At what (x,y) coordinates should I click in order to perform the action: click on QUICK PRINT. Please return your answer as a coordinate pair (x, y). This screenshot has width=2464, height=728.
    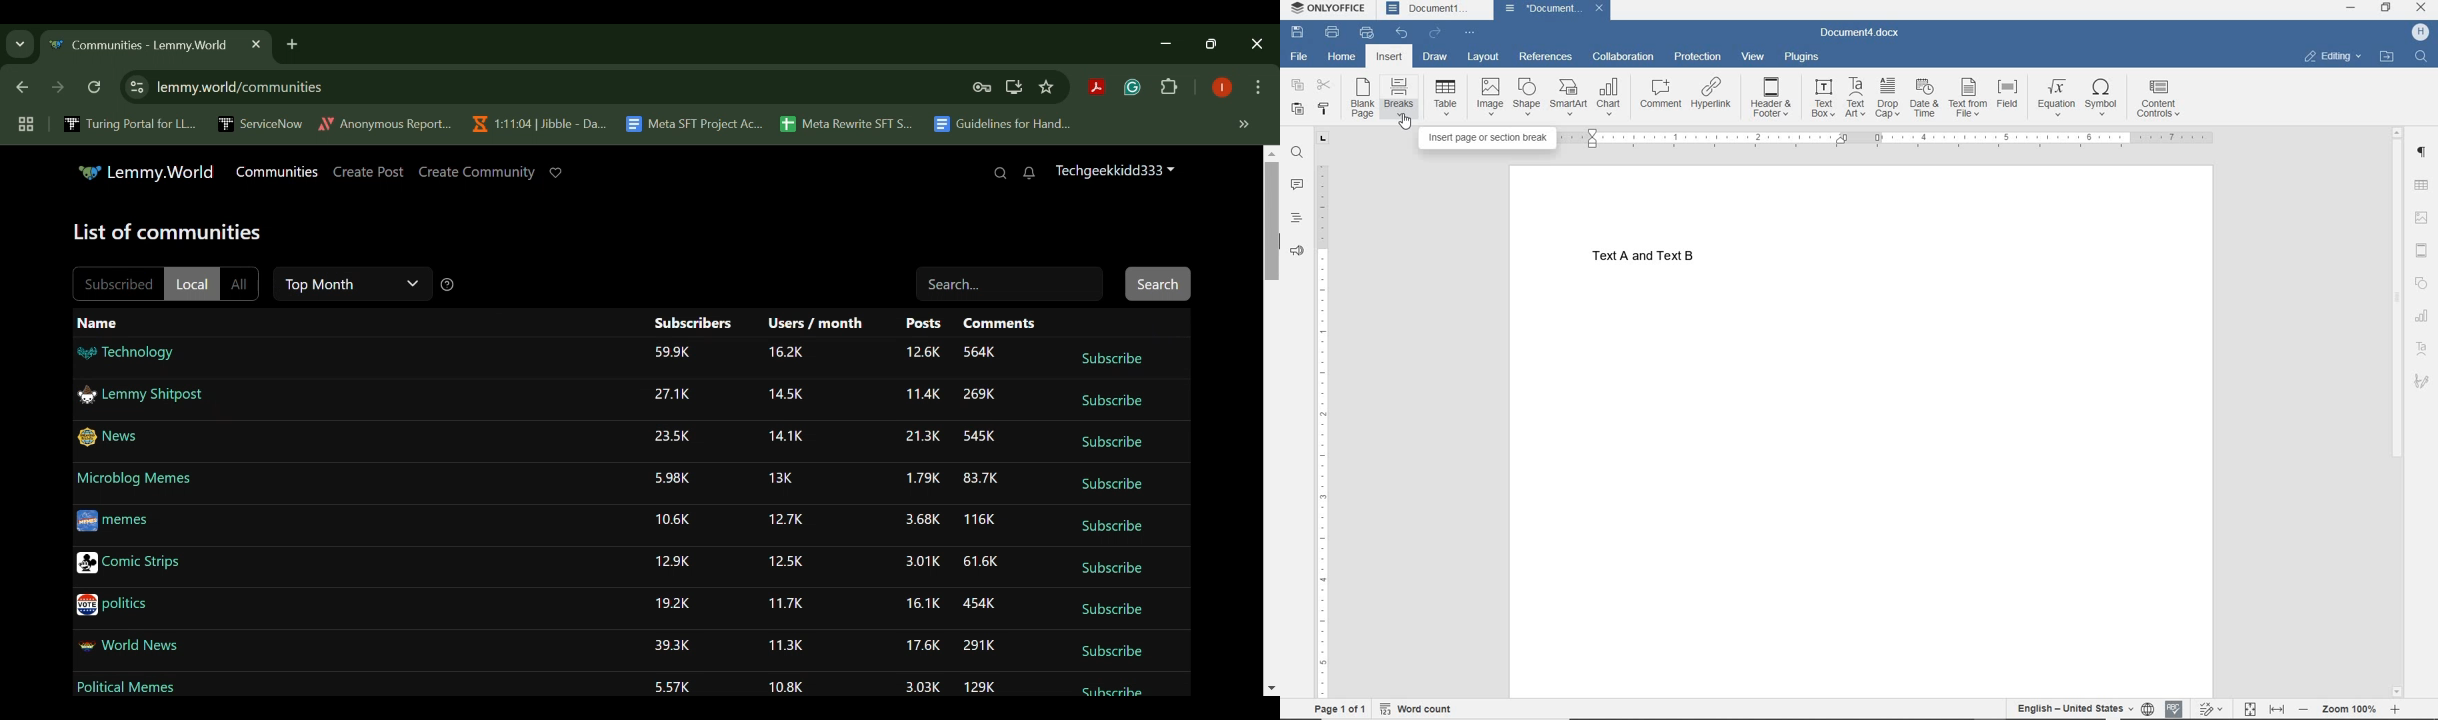
    Looking at the image, I should click on (1367, 34).